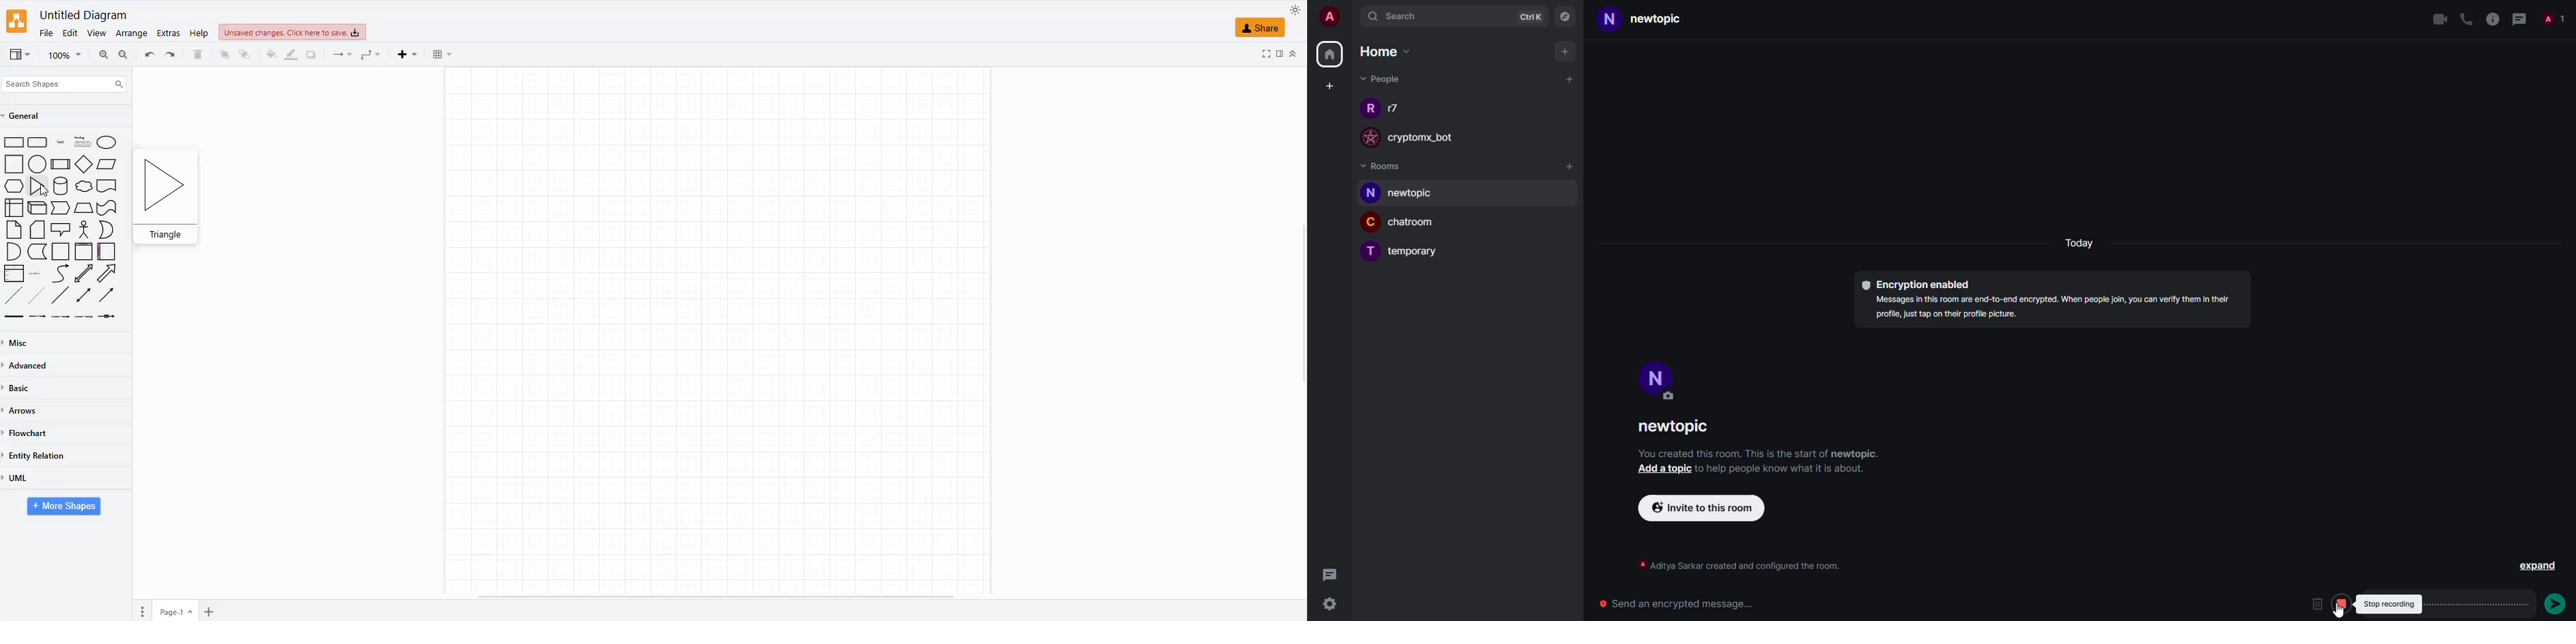  What do you see at coordinates (198, 51) in the screenshot?
I see `delete` at bounding box center [198, 51].